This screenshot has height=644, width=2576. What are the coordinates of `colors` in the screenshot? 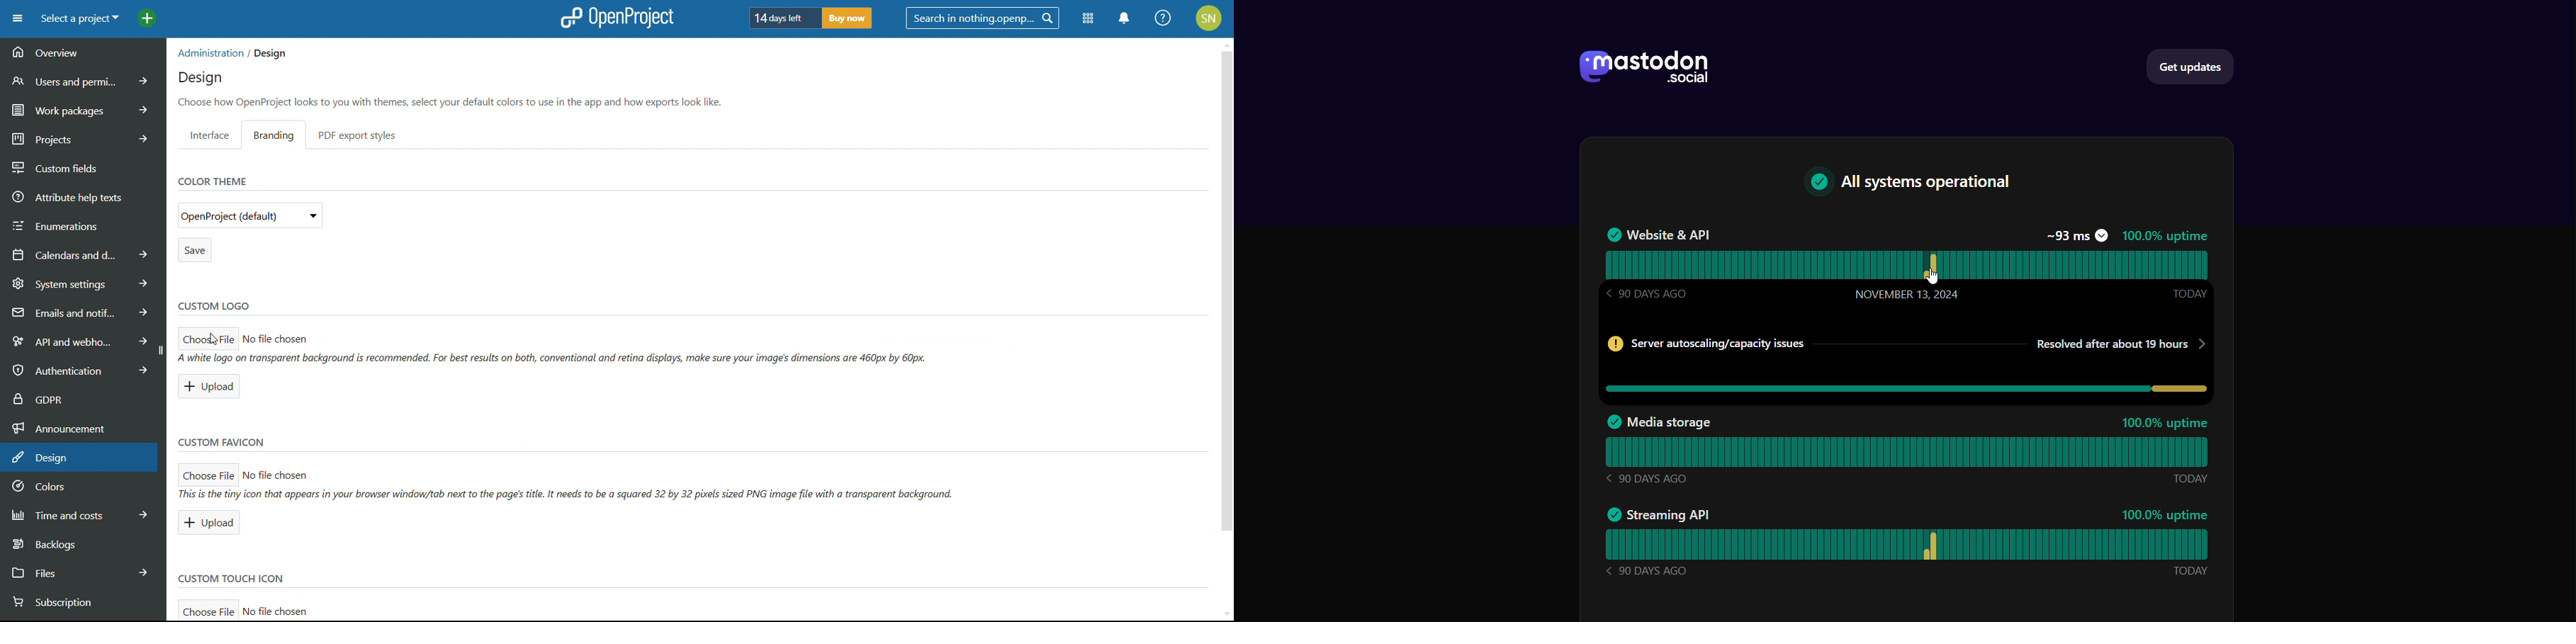 It's located at (81, 487).